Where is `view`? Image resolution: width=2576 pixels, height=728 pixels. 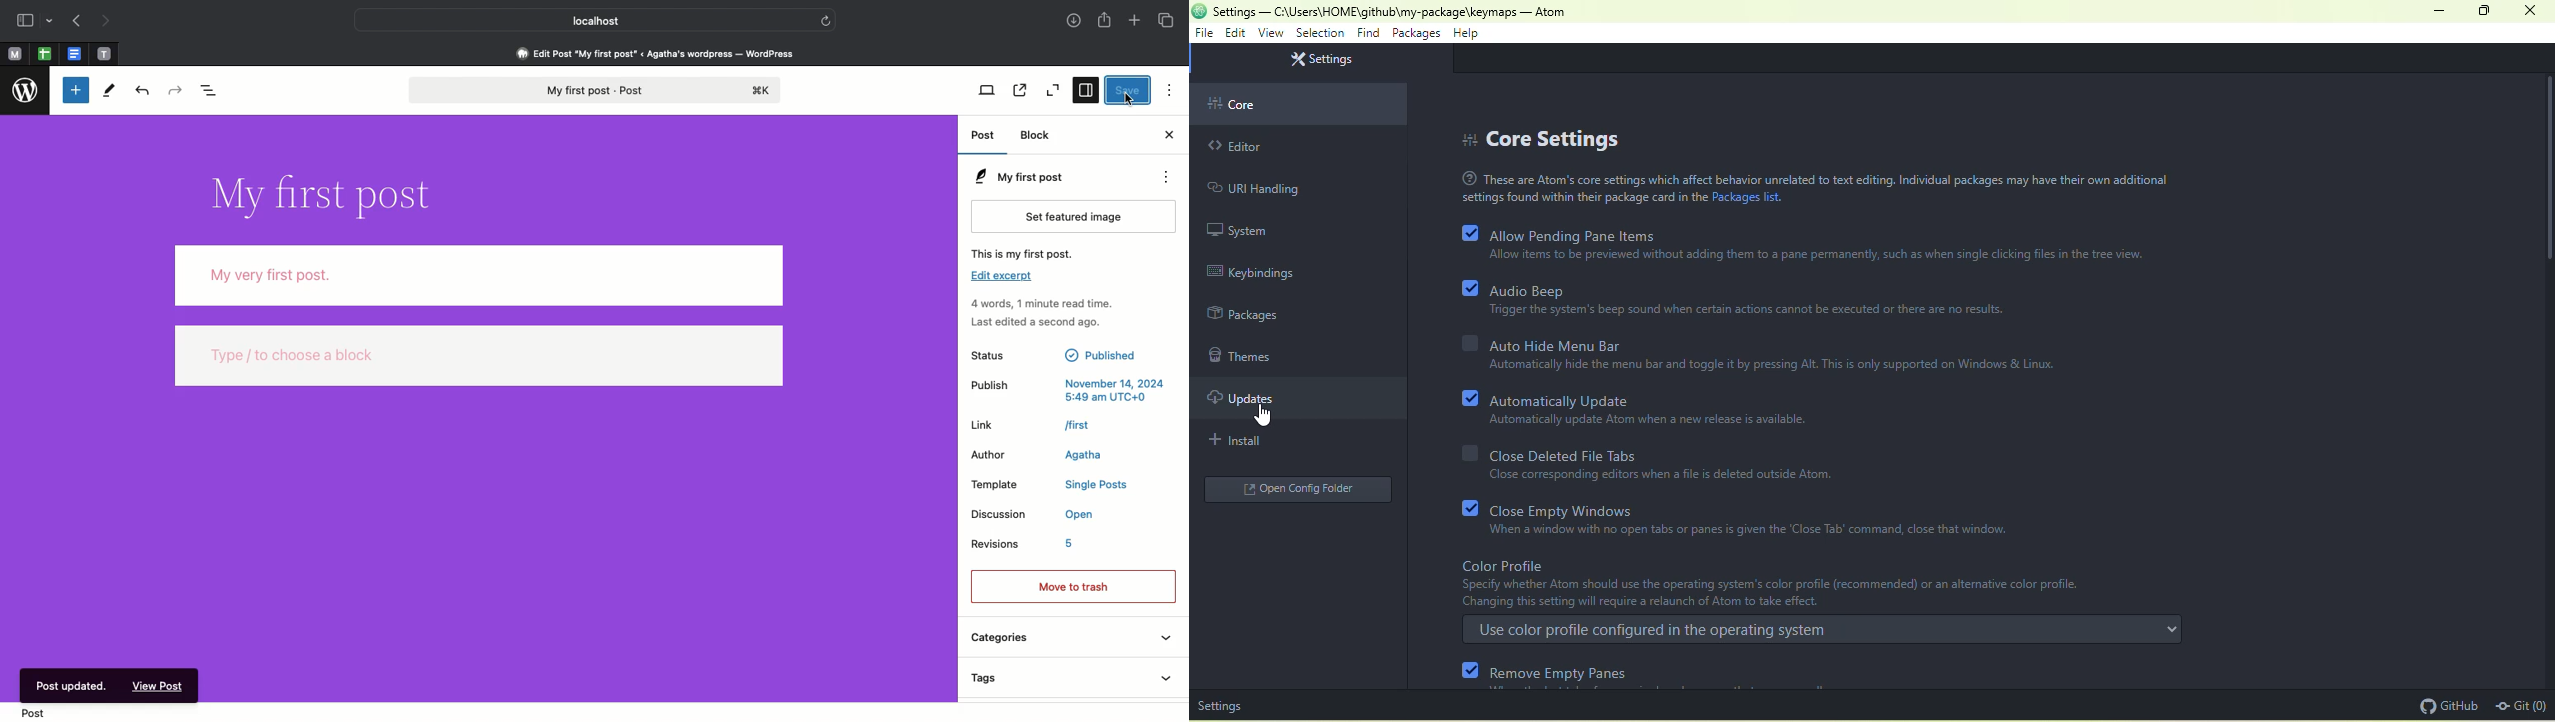
view is located at coordinates (1270, 34).